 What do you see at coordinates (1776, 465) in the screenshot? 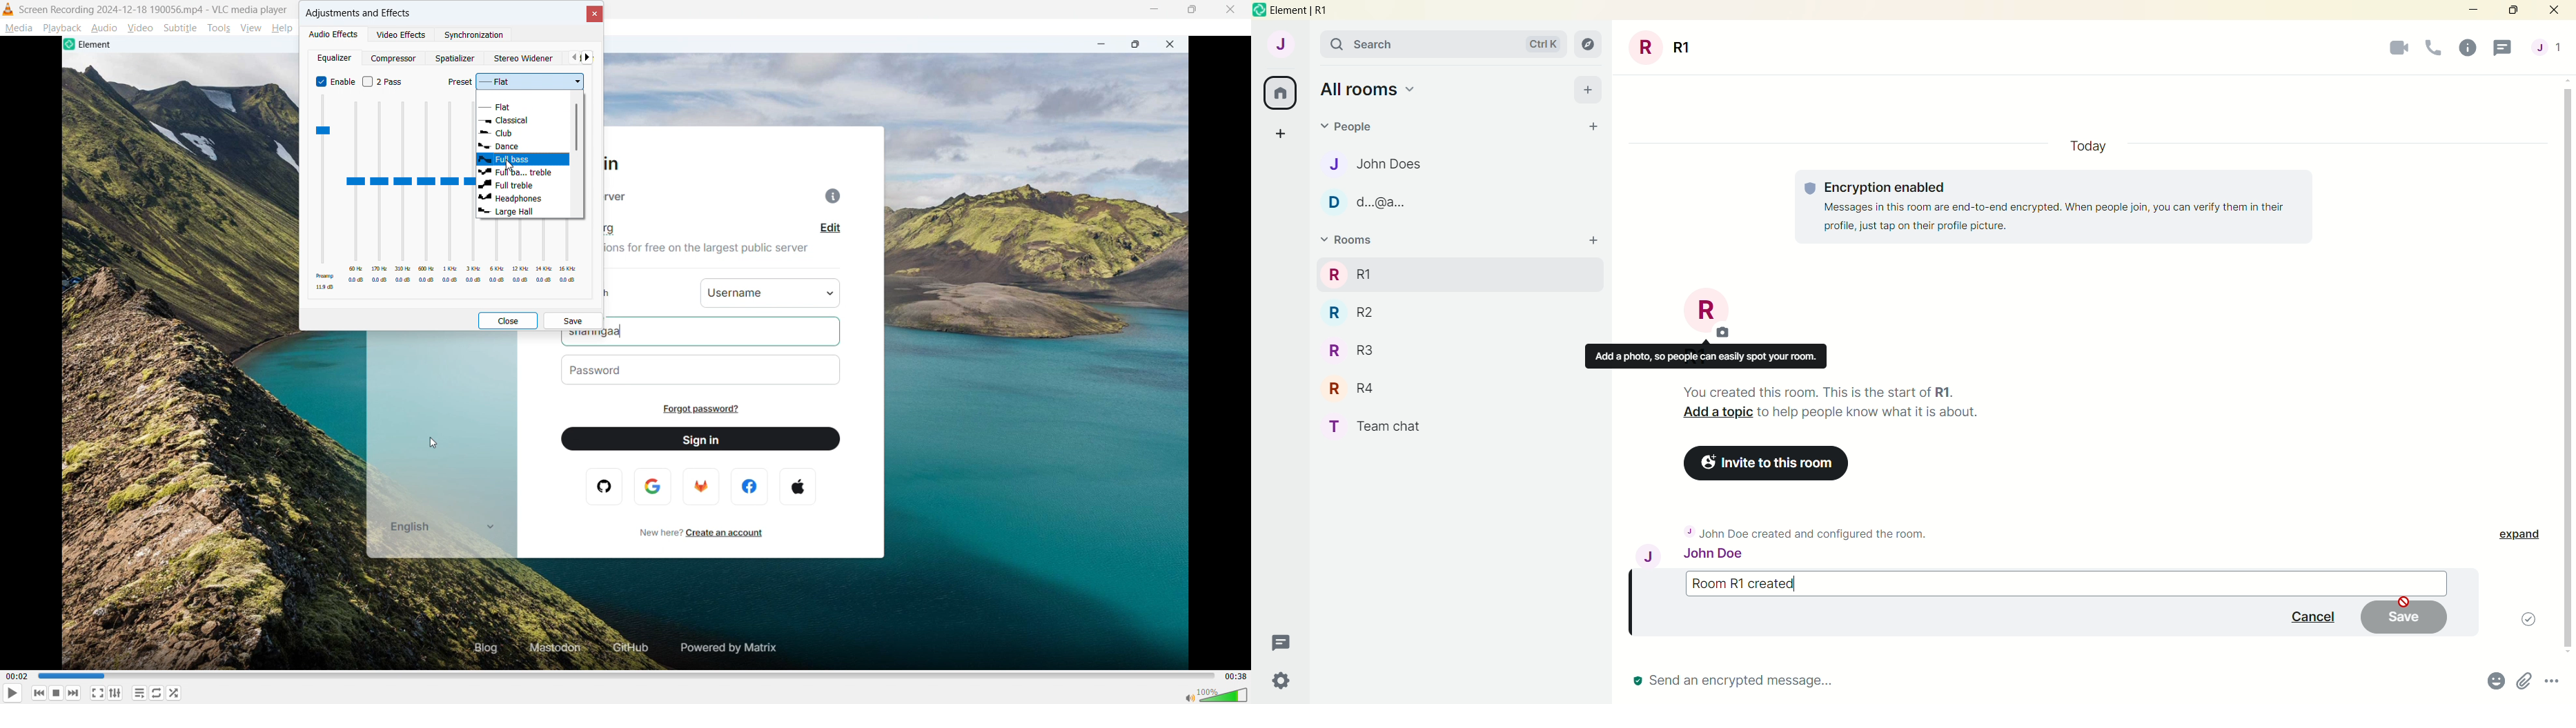
I see `invite to this room` at bounding box center [1776, 465].